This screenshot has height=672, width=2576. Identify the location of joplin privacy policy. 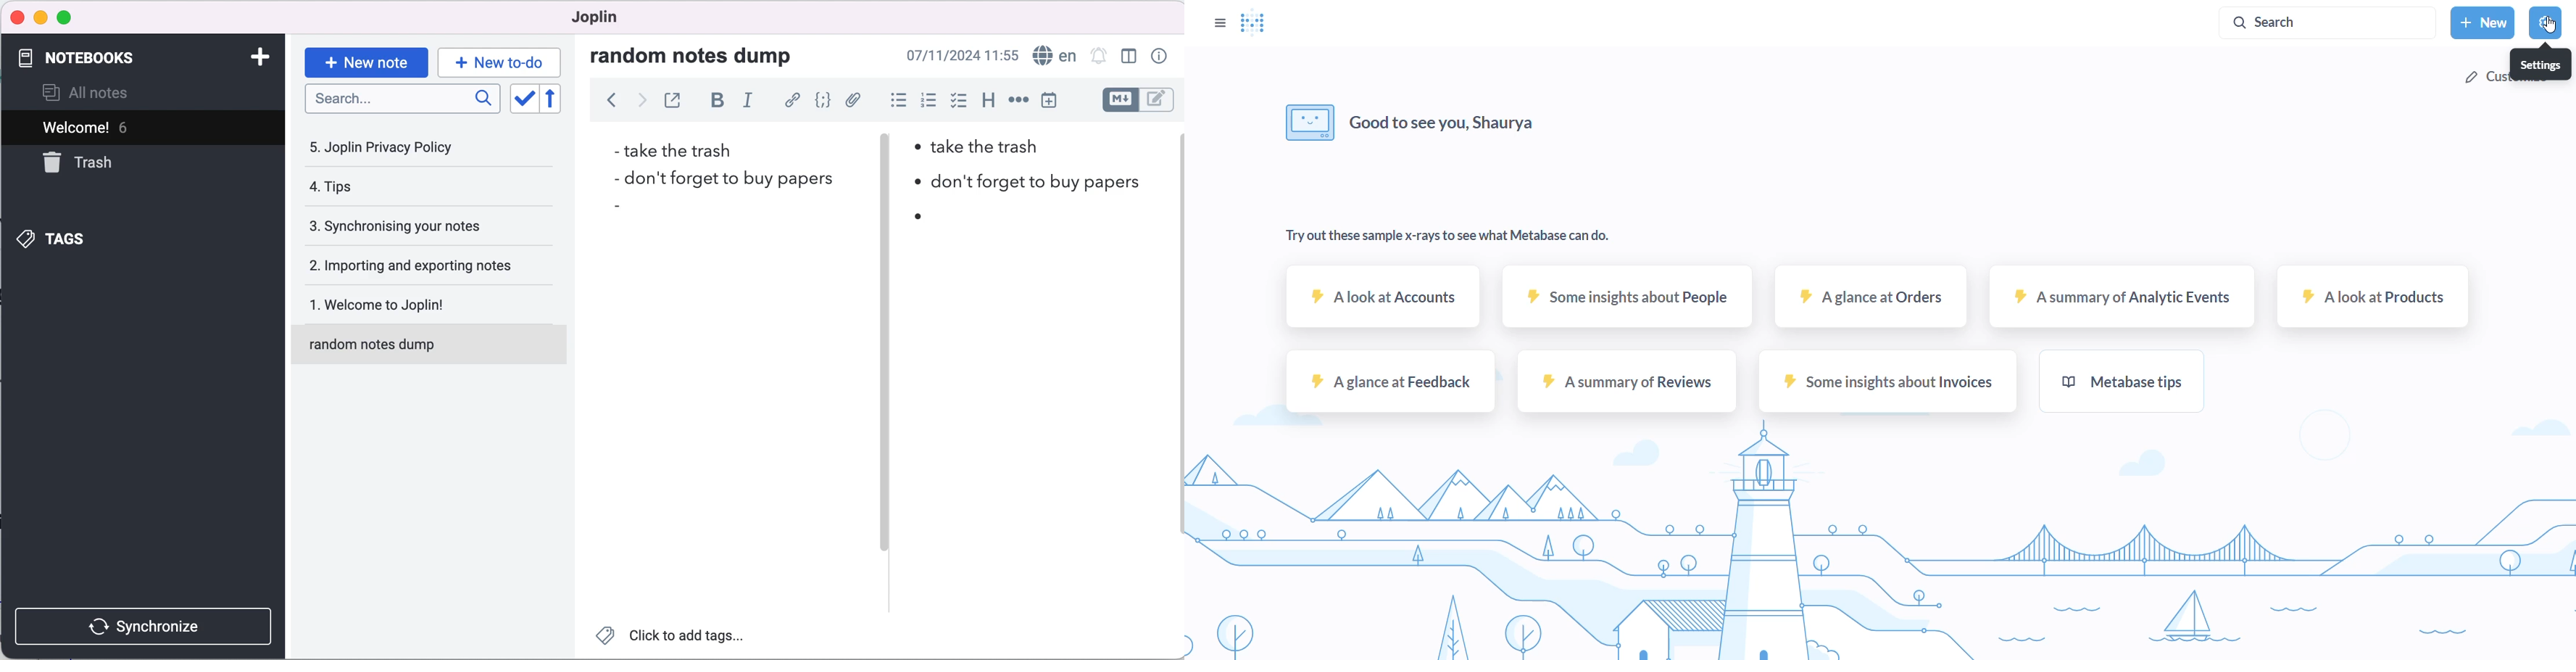
(395, 147).